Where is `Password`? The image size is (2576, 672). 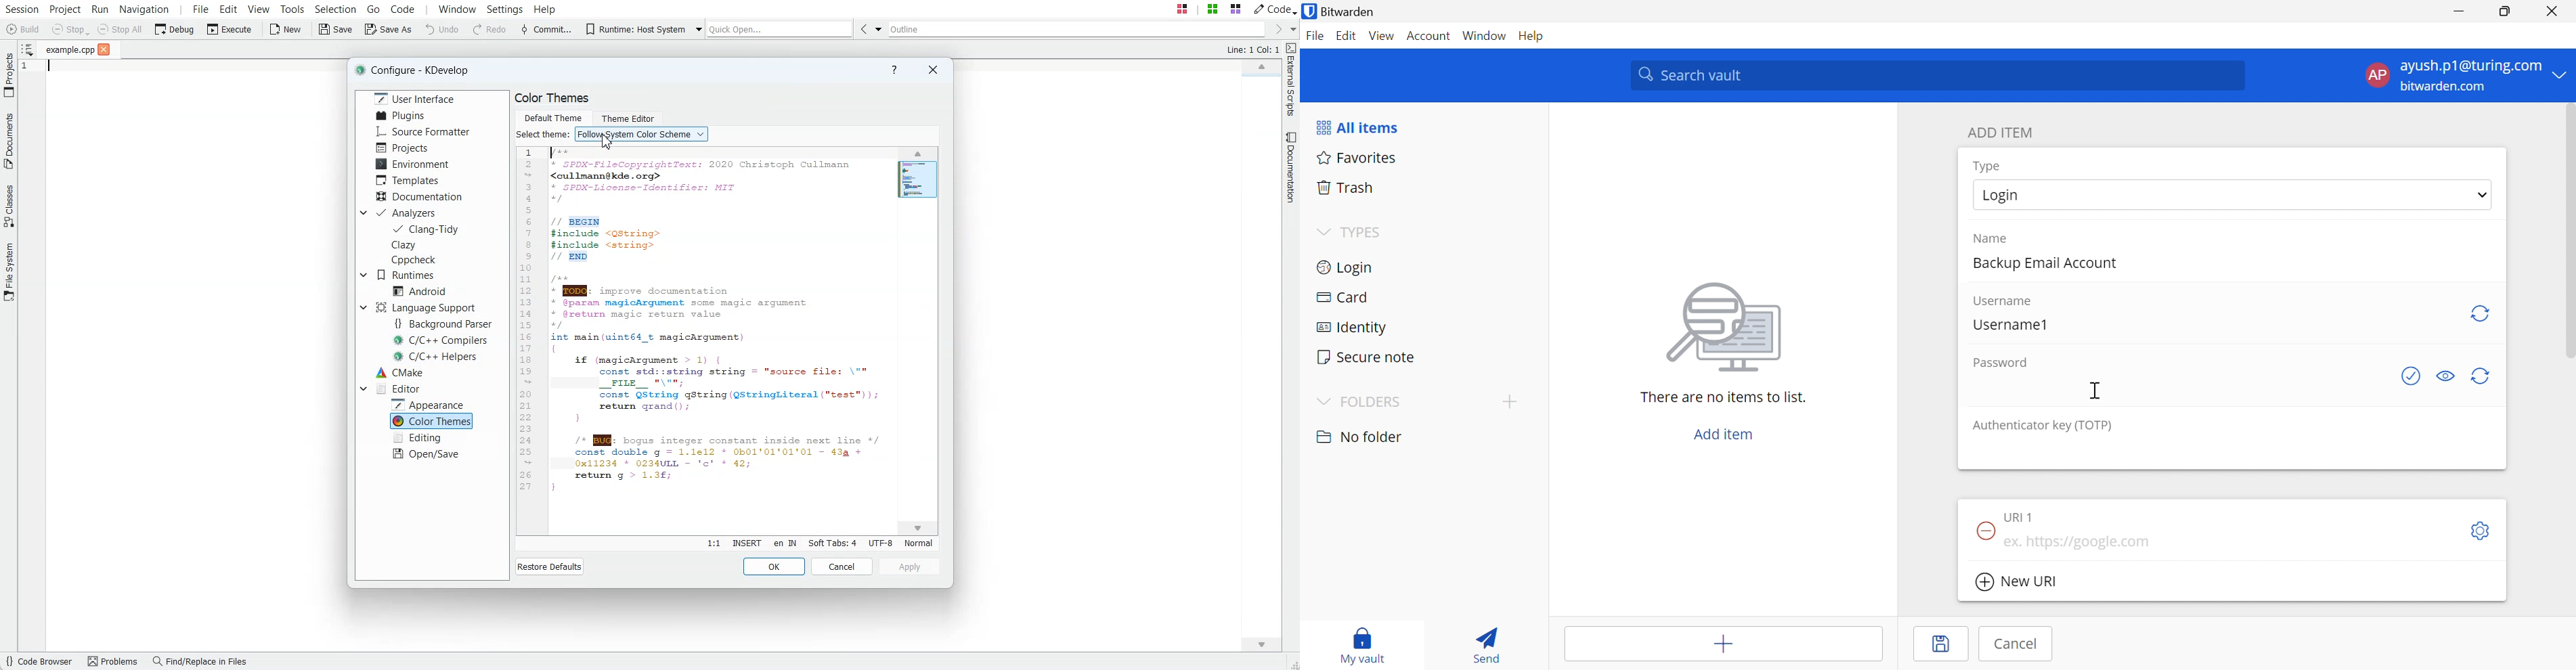 Password is located at coordinates (2001, 362).